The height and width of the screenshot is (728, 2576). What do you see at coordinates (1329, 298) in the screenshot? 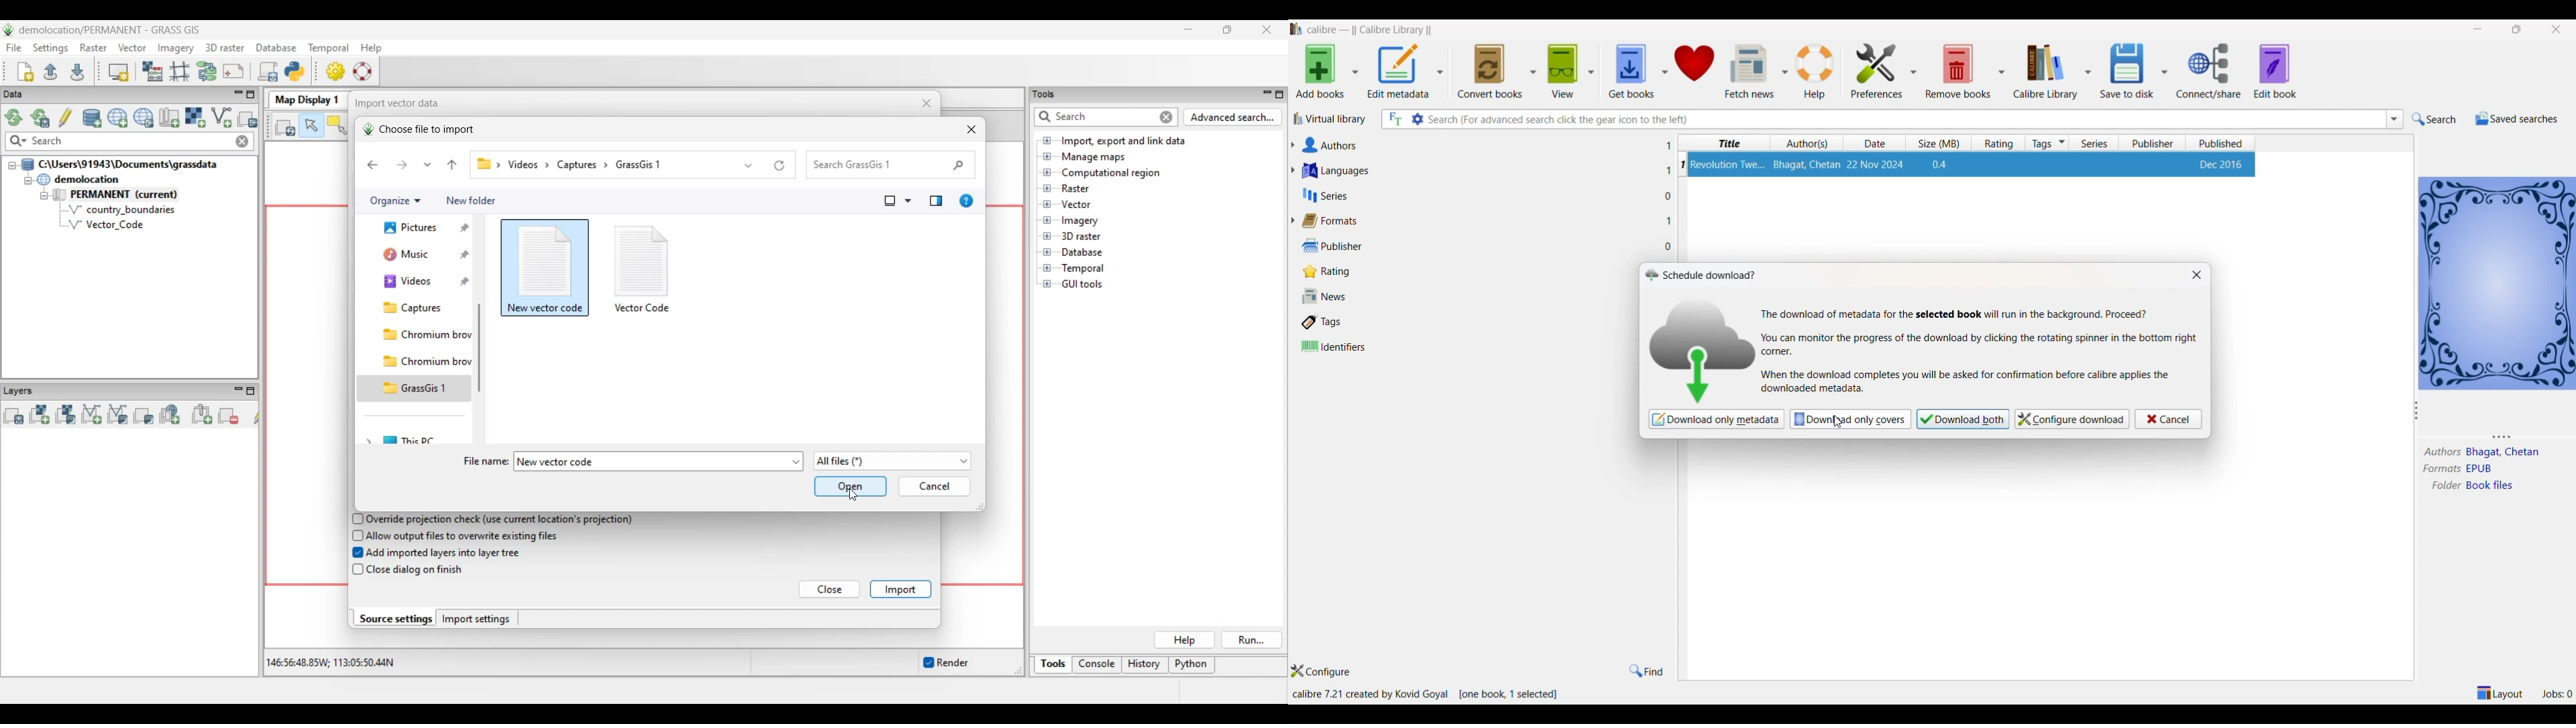
I see `news and number of news` at bounding box center [1329, 298].